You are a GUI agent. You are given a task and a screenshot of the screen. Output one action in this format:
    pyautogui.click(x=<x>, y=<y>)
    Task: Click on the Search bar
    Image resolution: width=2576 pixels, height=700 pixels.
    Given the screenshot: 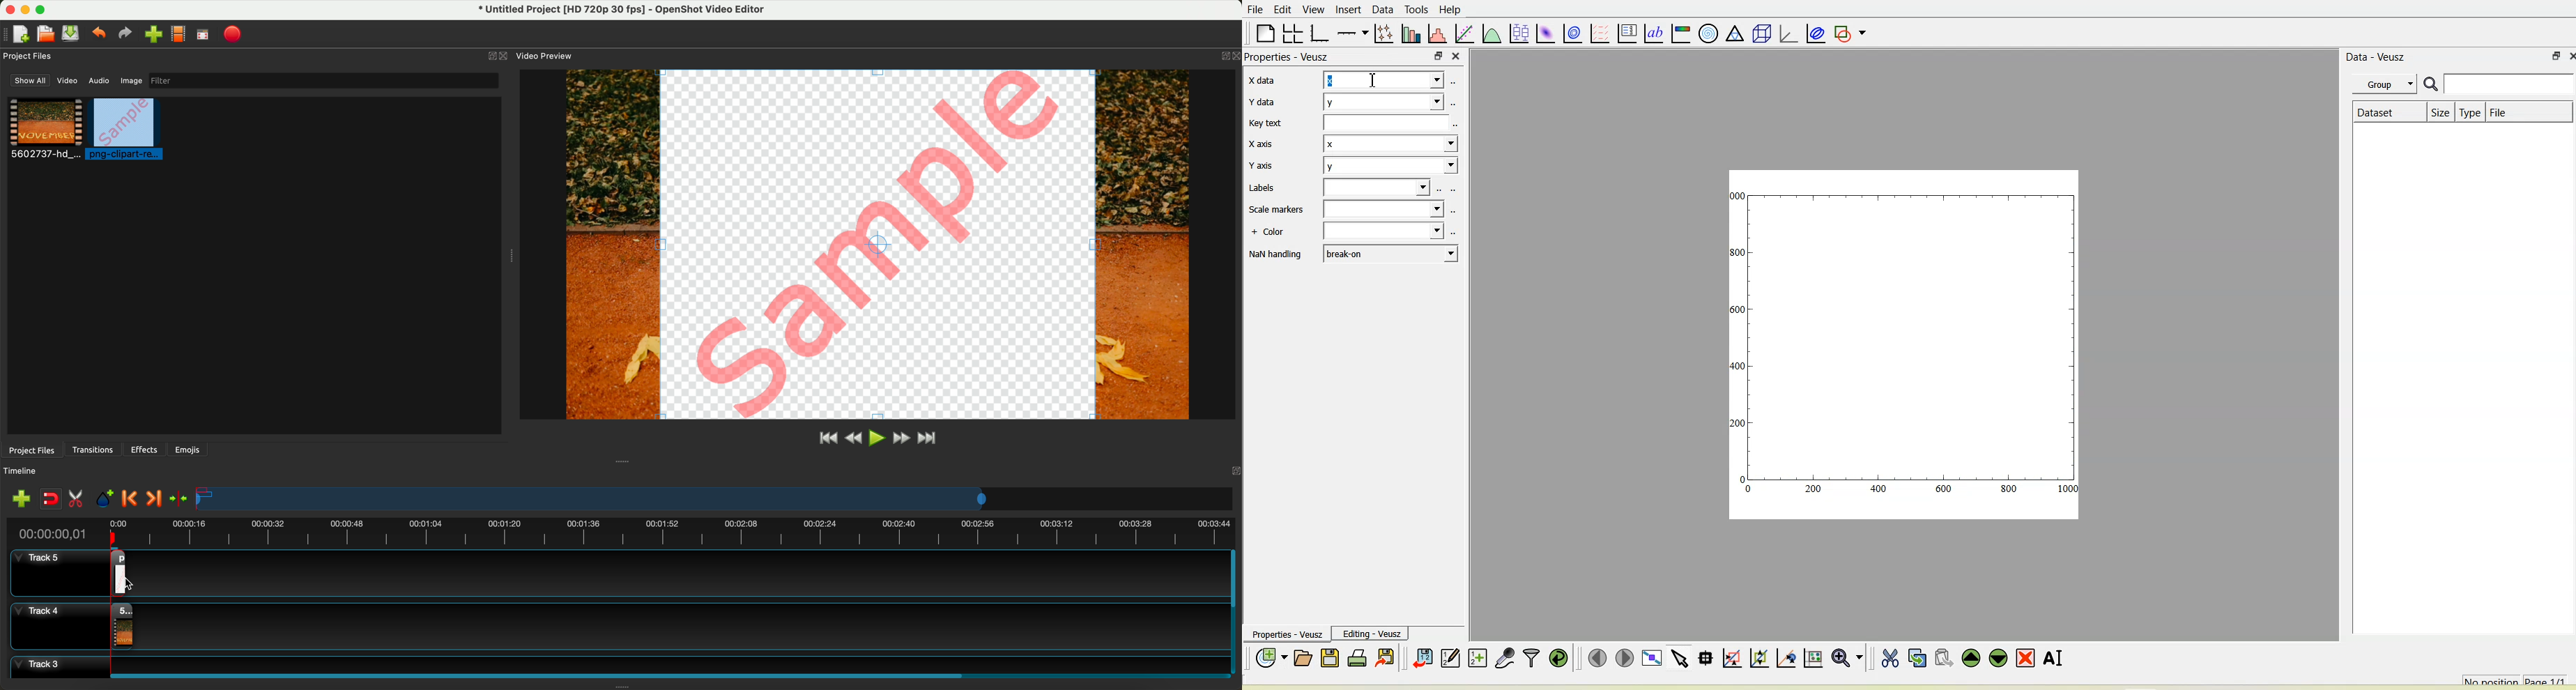 What is the action you would take?
    pyautogui.click(x=2498, y=84)
    